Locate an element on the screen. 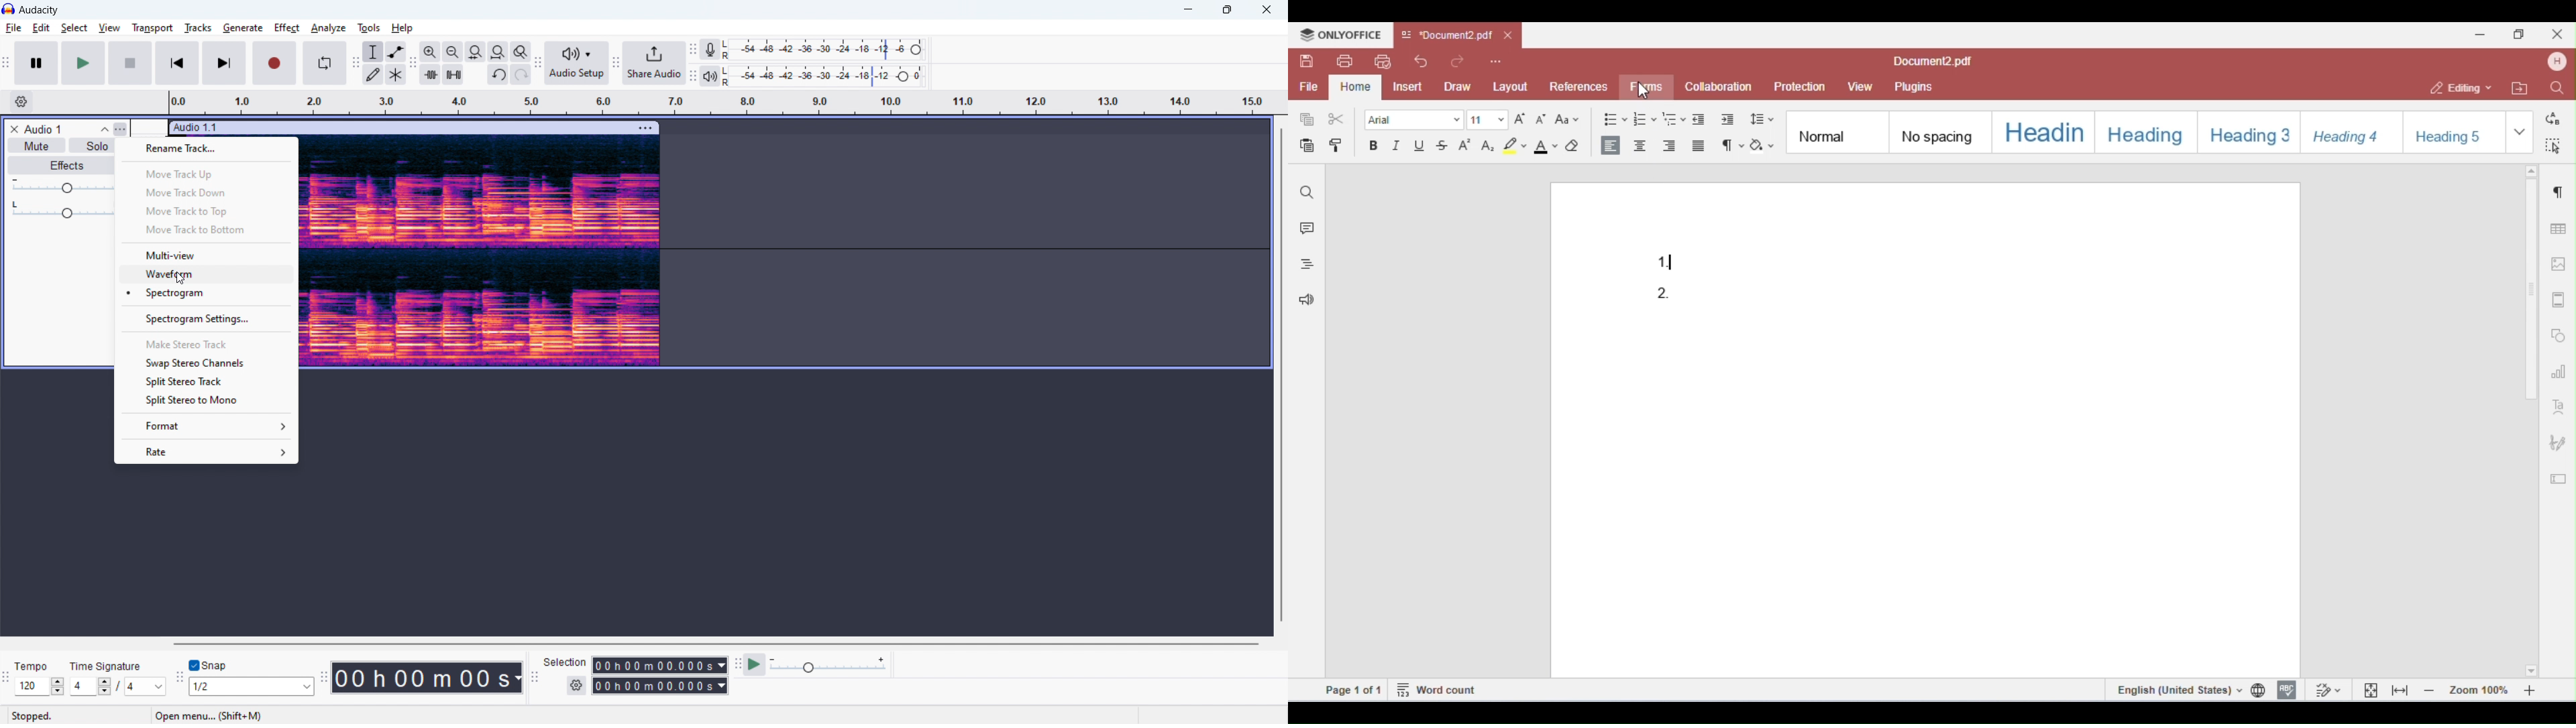 The width and height of the screenshot is (2576, 728). decrease beat per measure is located at coordinates (105, 692).